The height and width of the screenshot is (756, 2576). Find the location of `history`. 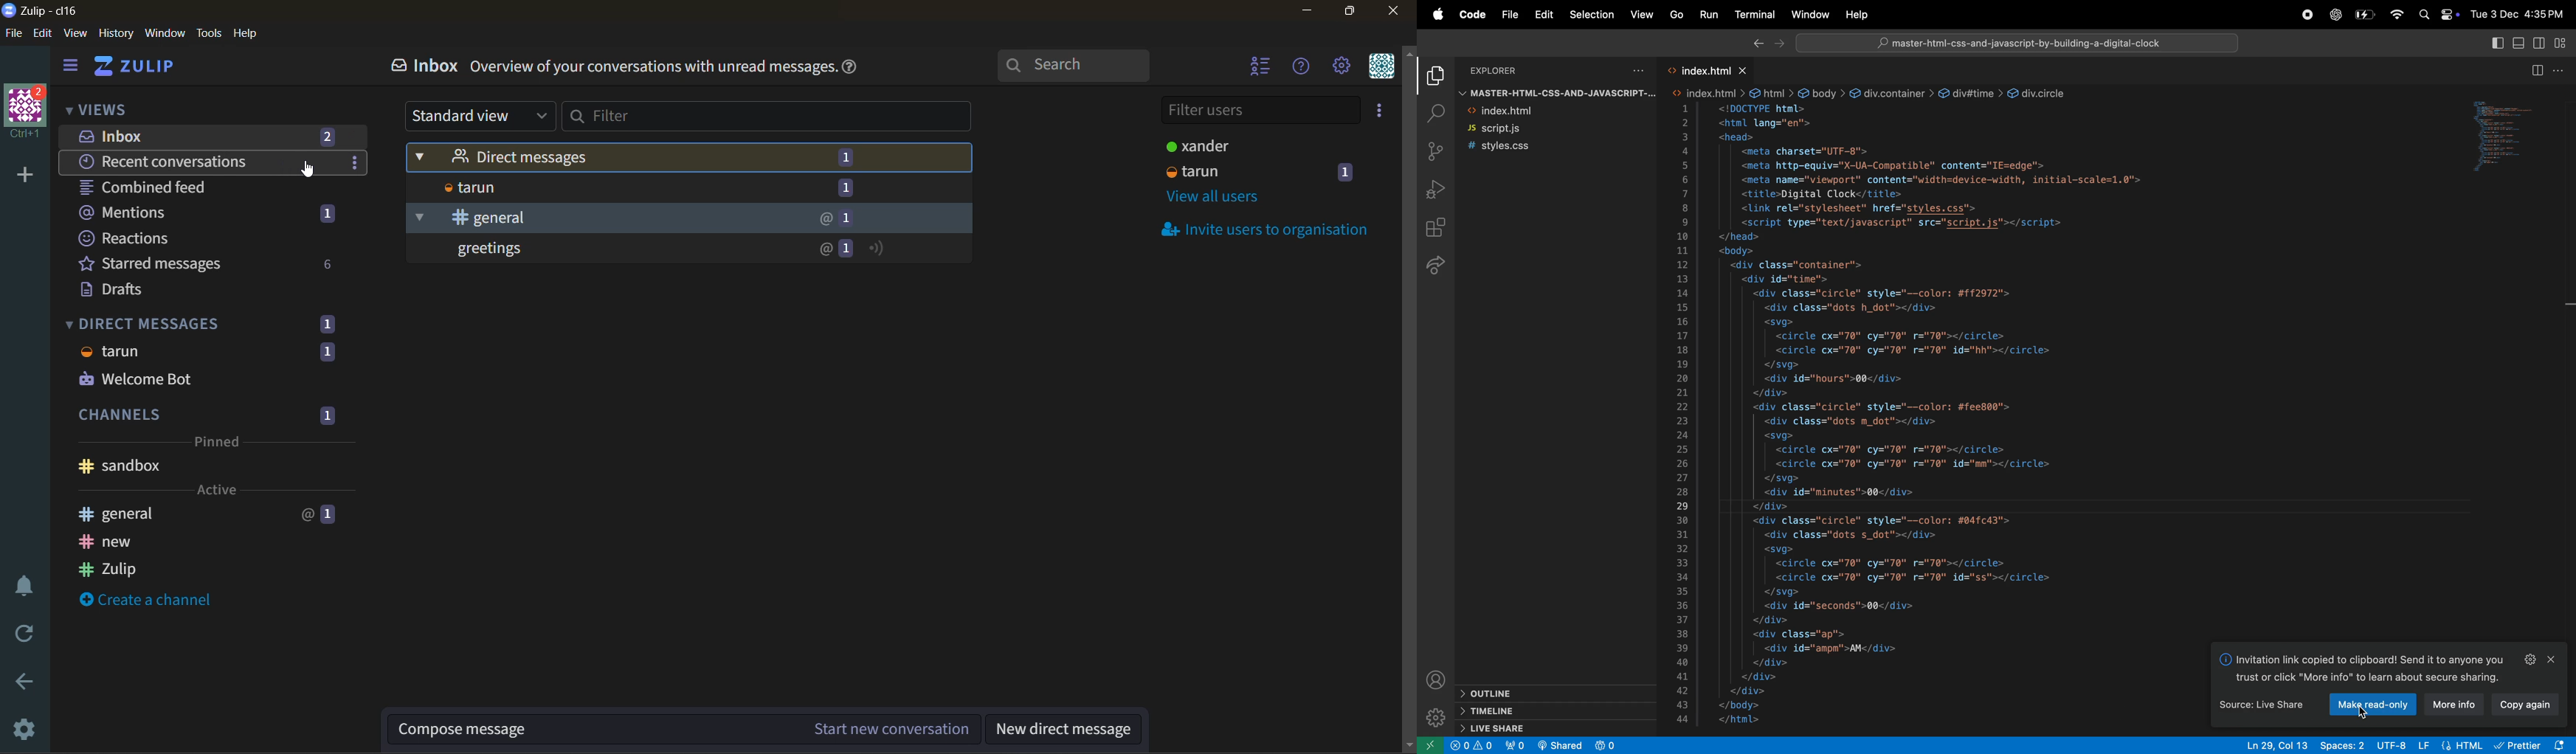

history is located at coordinates (116, 32).